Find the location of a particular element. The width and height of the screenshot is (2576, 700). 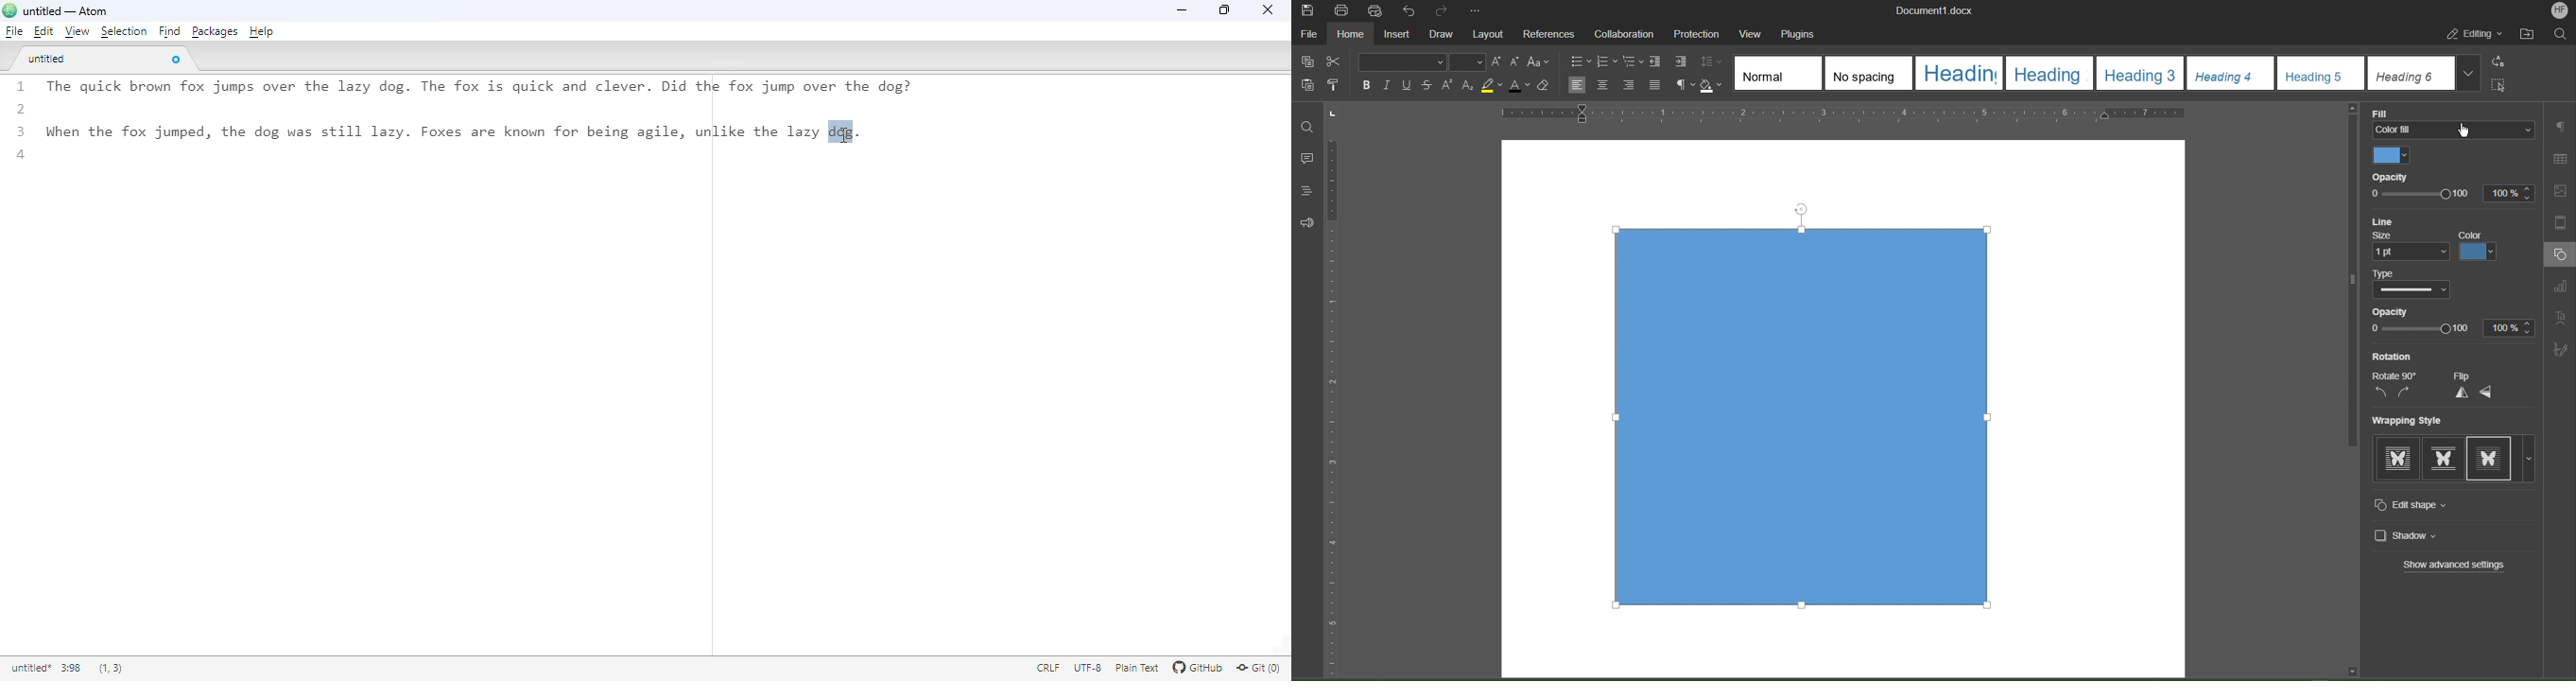

 is located at coordinates (1701, 33).